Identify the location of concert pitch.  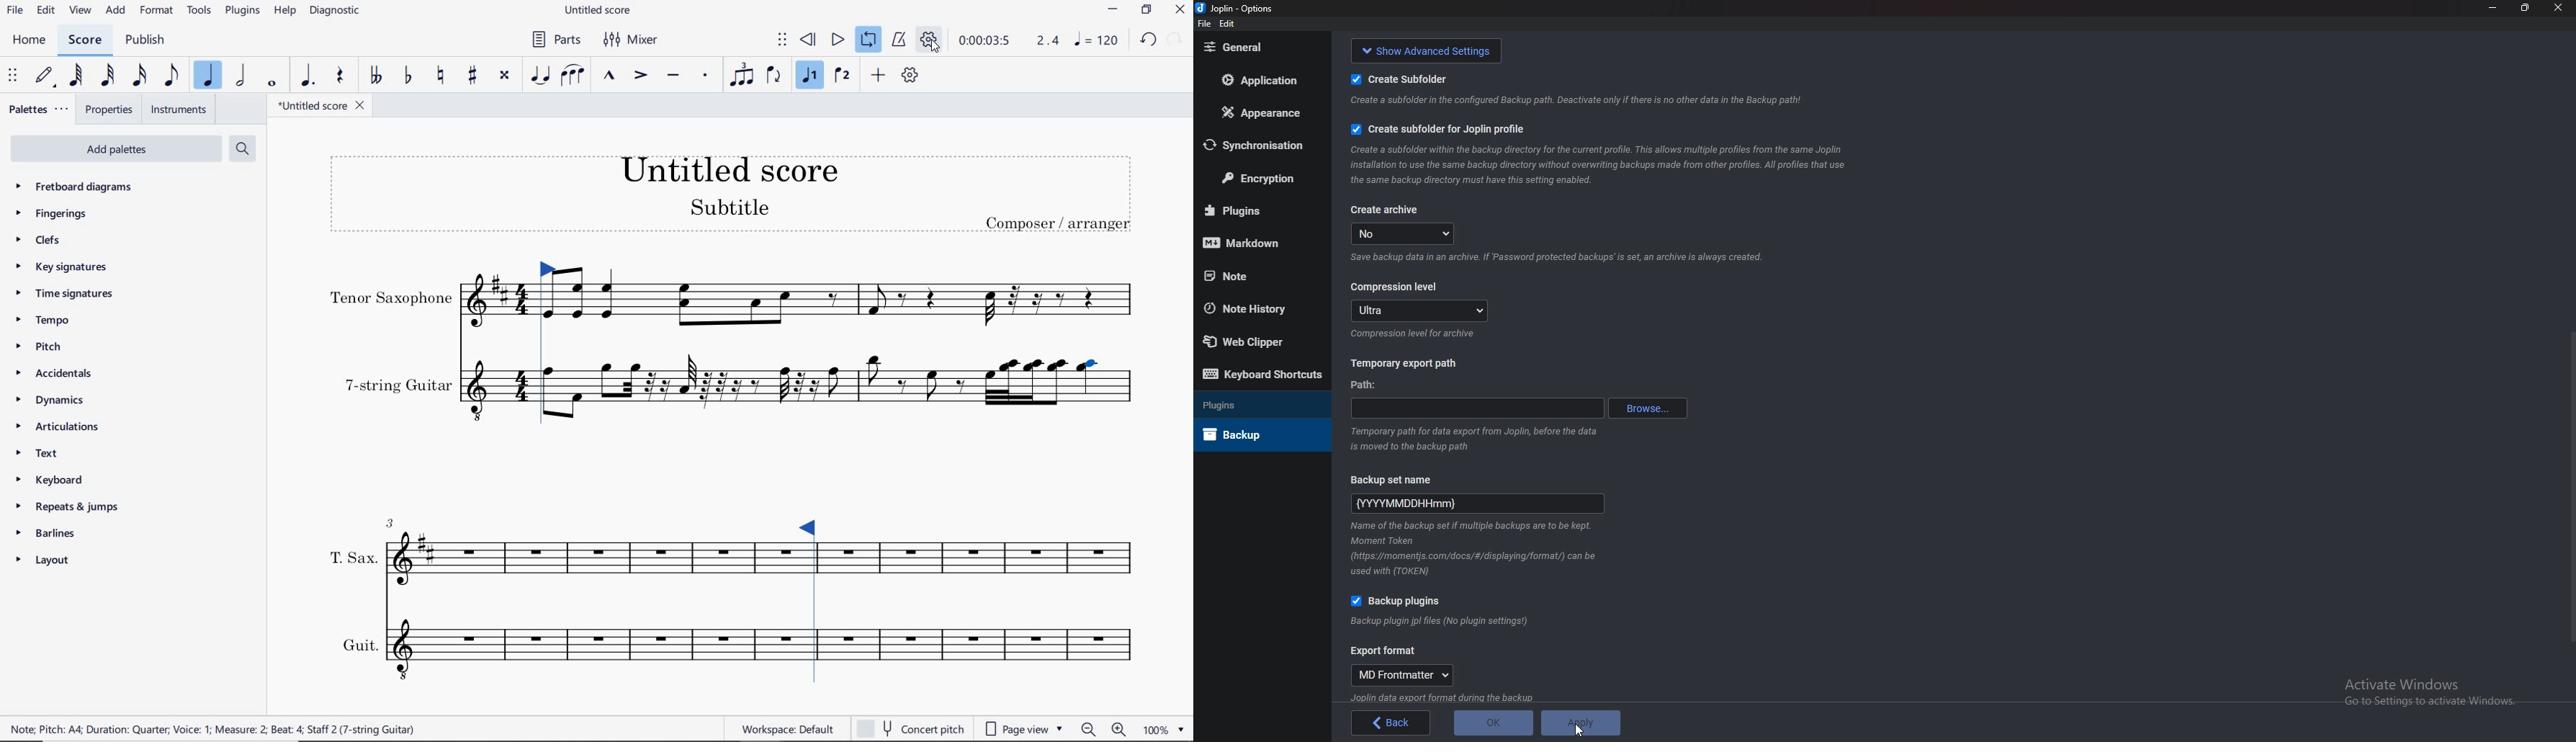
(911, 726).